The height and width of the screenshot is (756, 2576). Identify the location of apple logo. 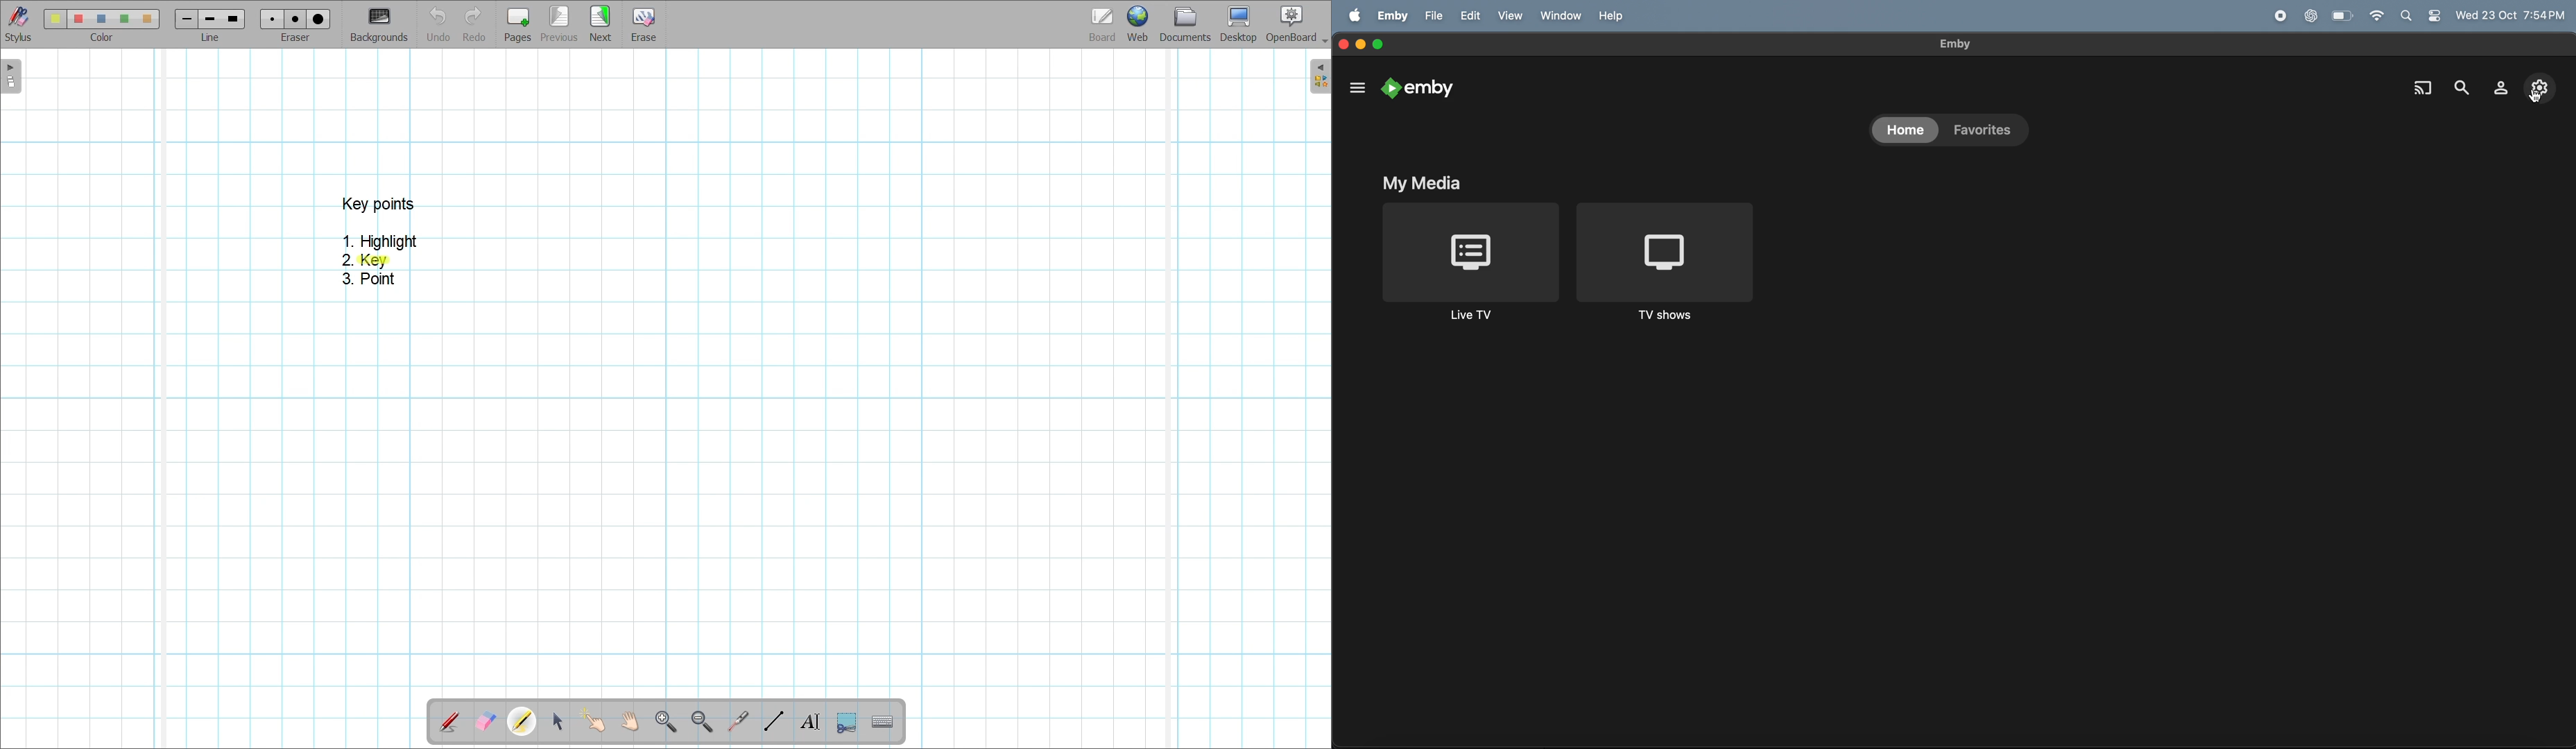
(1356, 14).